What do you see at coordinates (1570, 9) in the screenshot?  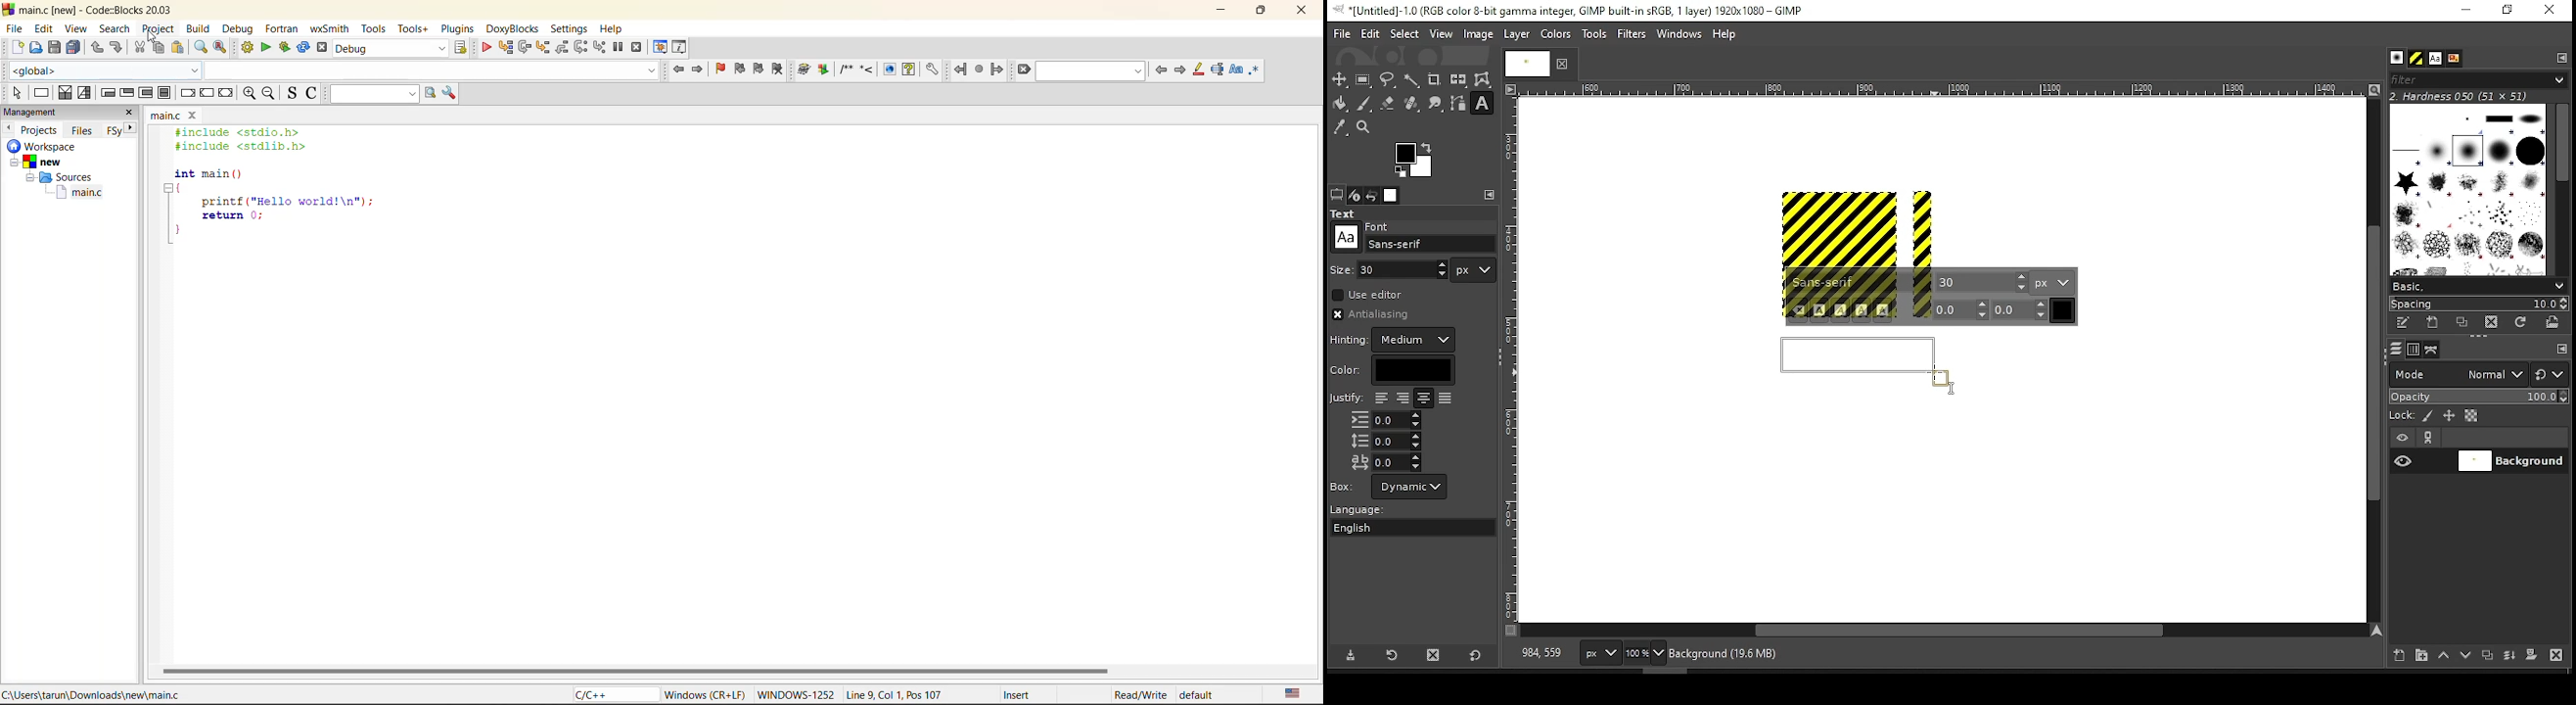 I see `icon and filename` at bounding box center [1570, 9].